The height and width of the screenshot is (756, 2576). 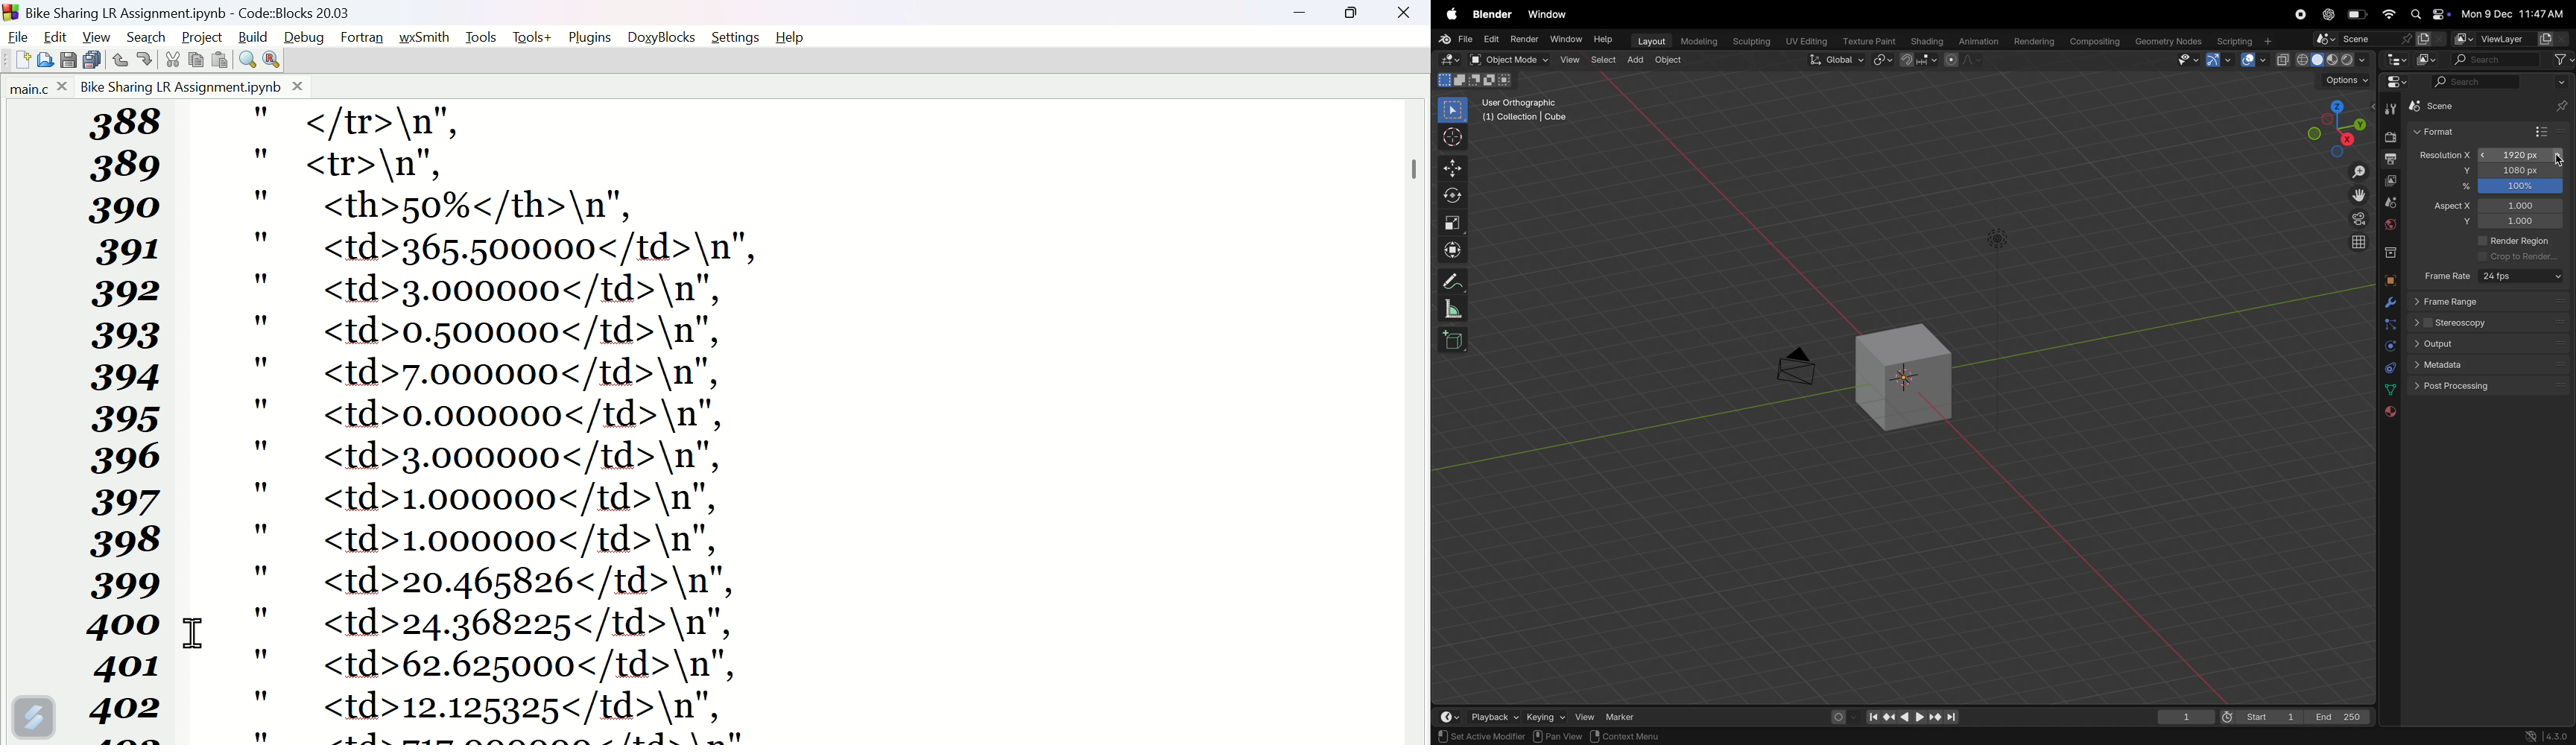 What do you see at coordinates (1666, 62) in the screenshot?
I see `object` at bounding box center [1666, 62].